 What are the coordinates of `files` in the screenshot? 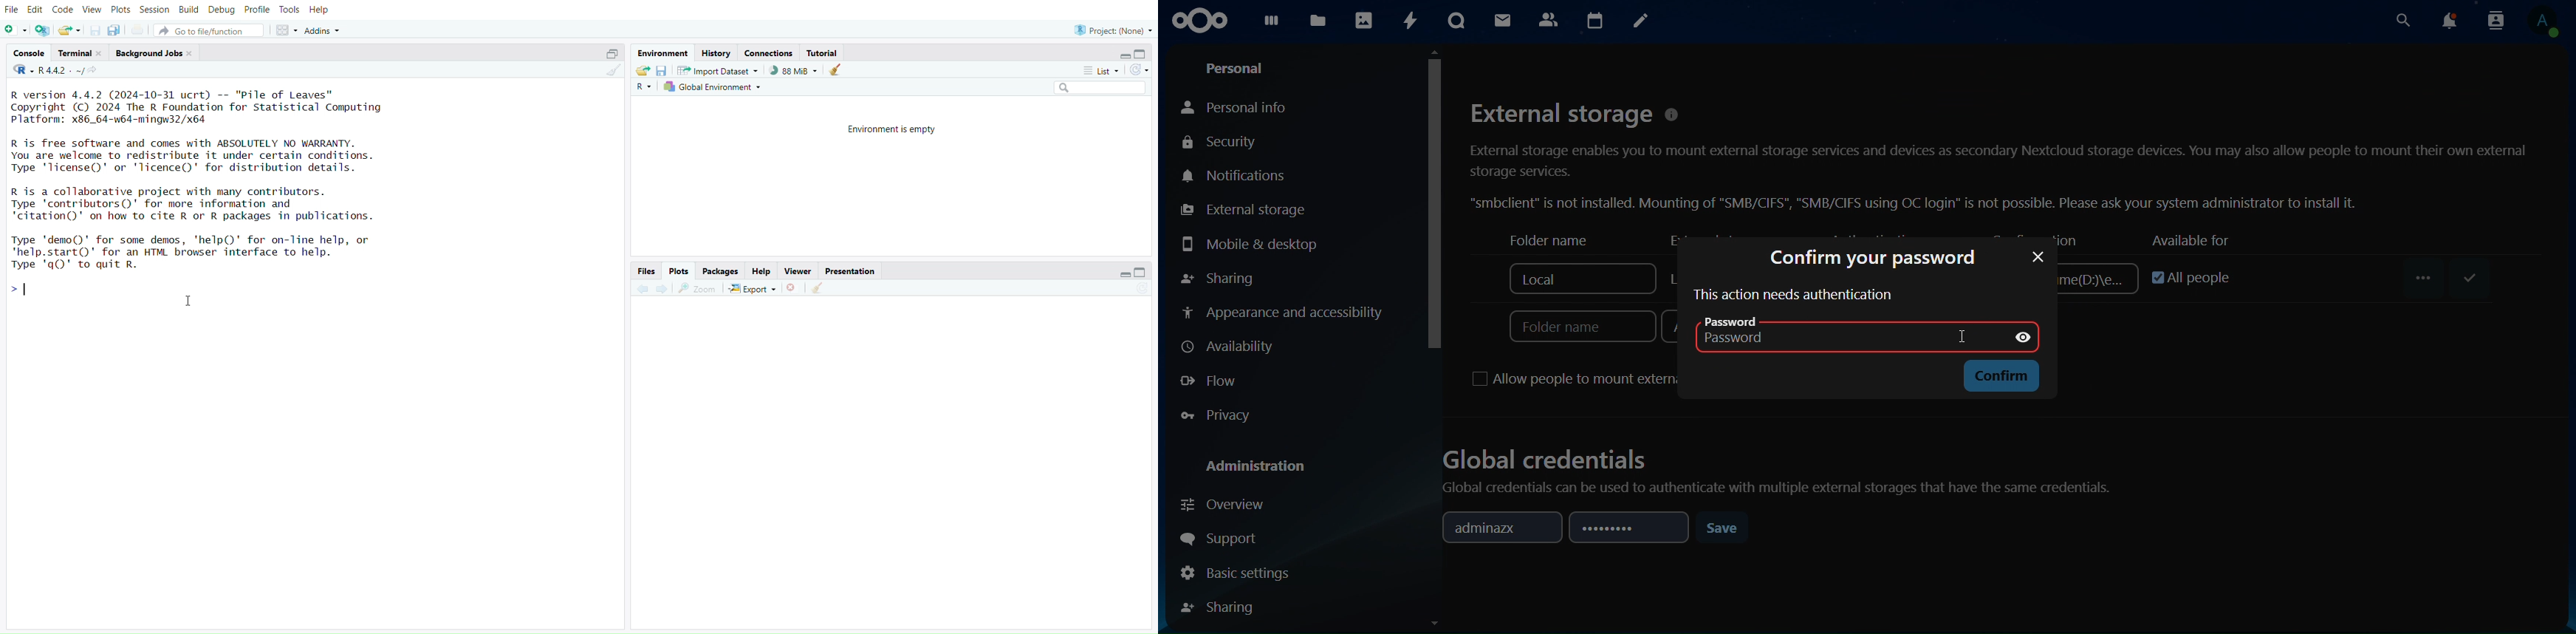 It's located at (646, 271).